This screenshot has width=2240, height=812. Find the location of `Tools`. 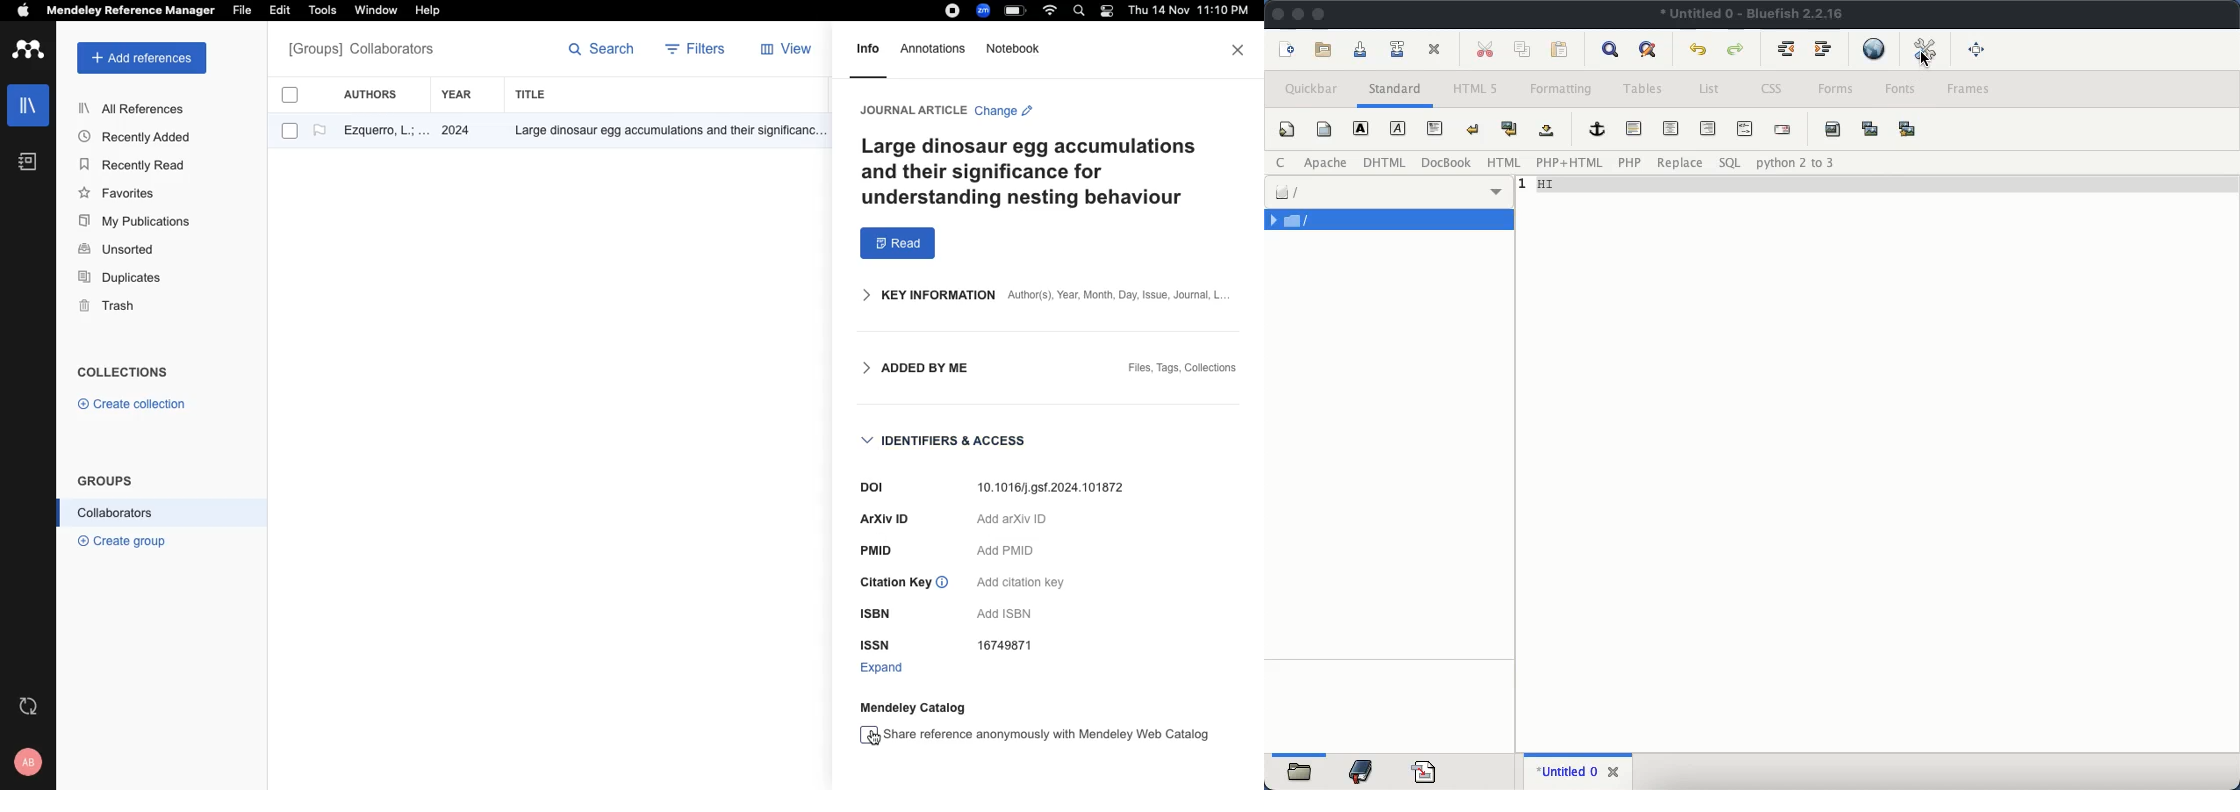

Tools is located at coordinates (322, 11).